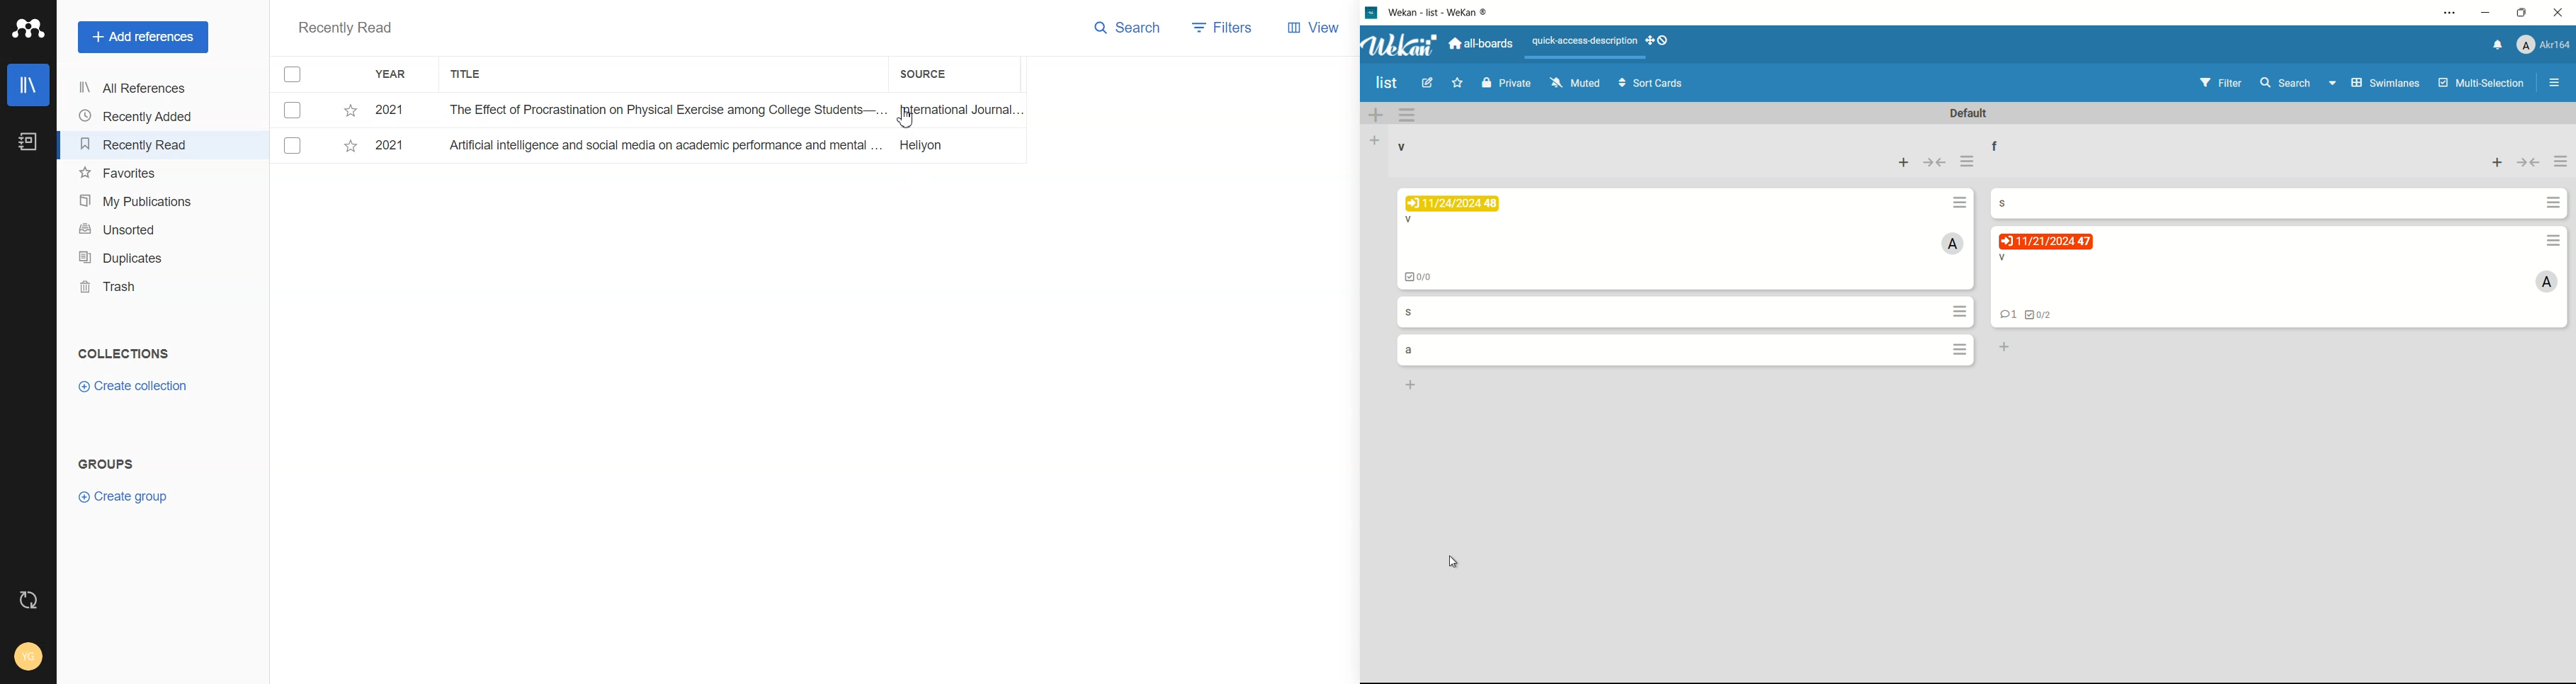 The height and width of the screenshot is (700, 2576). I want to click on Trash, so click(139, 287).